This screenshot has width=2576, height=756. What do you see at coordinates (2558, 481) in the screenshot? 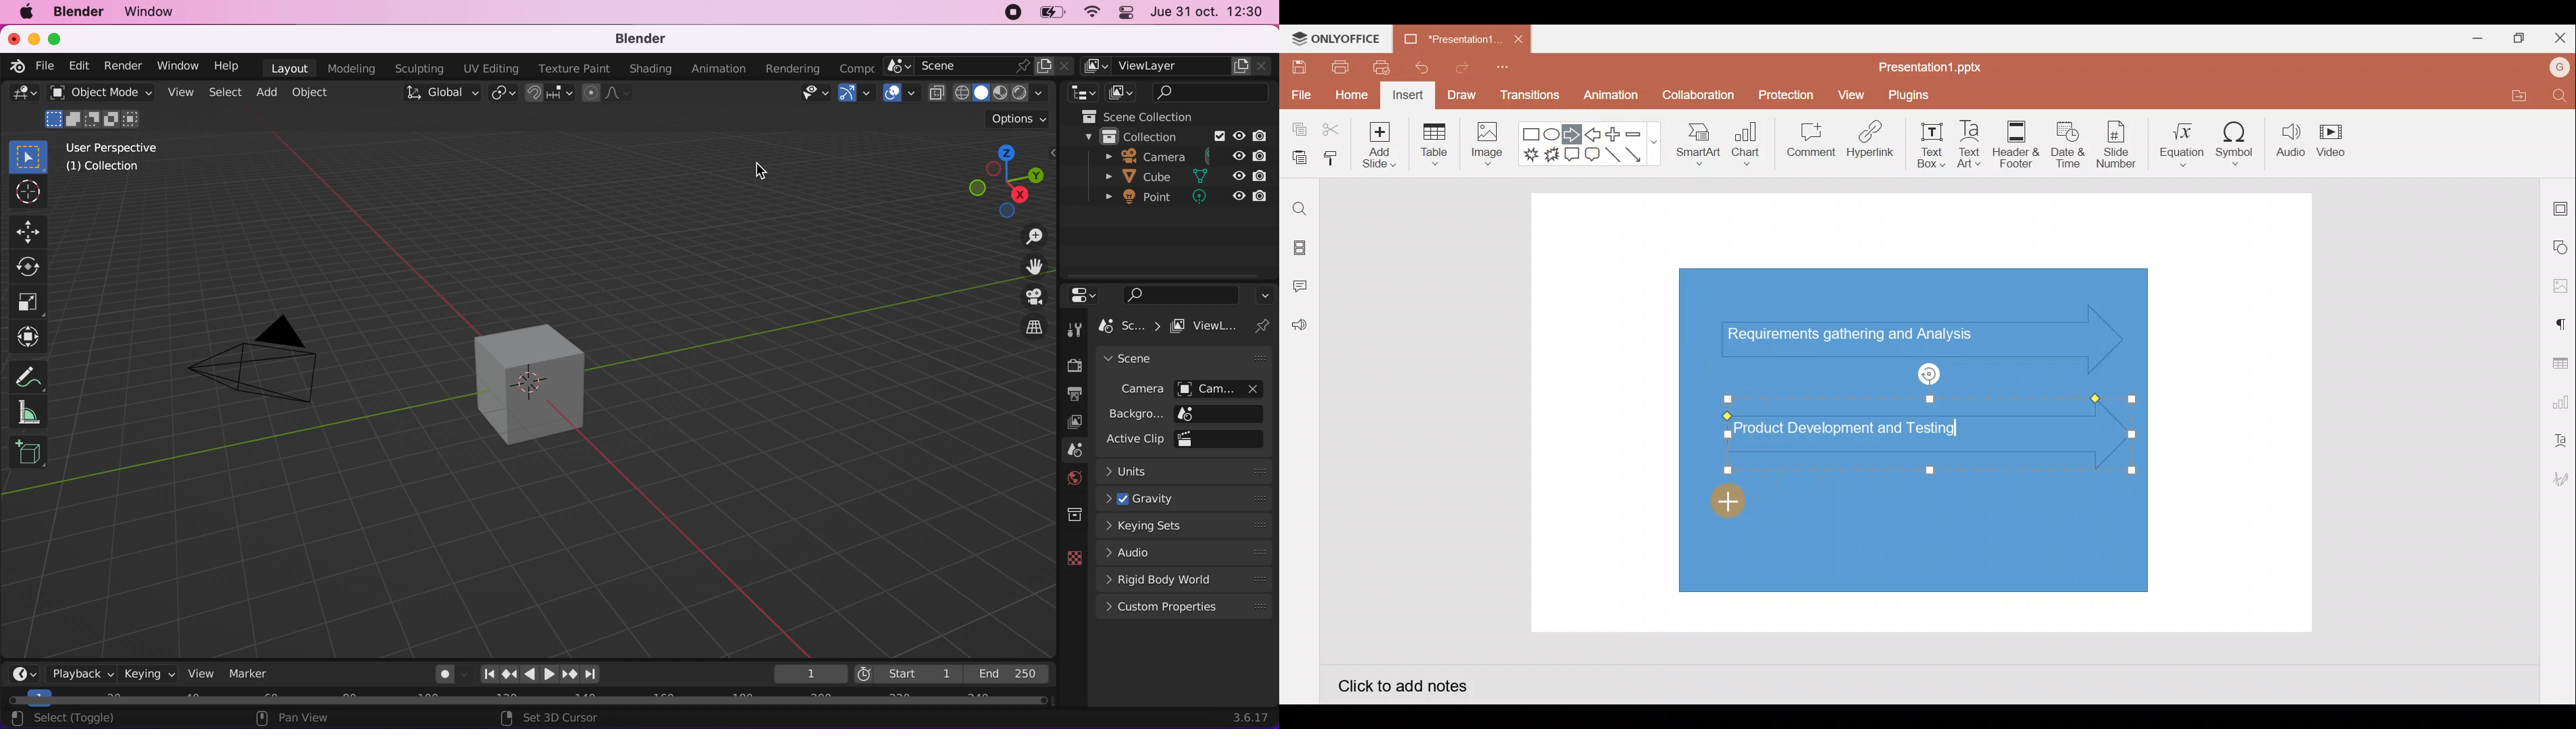
I see `Signature settings` at bounding box center [2558, 481].